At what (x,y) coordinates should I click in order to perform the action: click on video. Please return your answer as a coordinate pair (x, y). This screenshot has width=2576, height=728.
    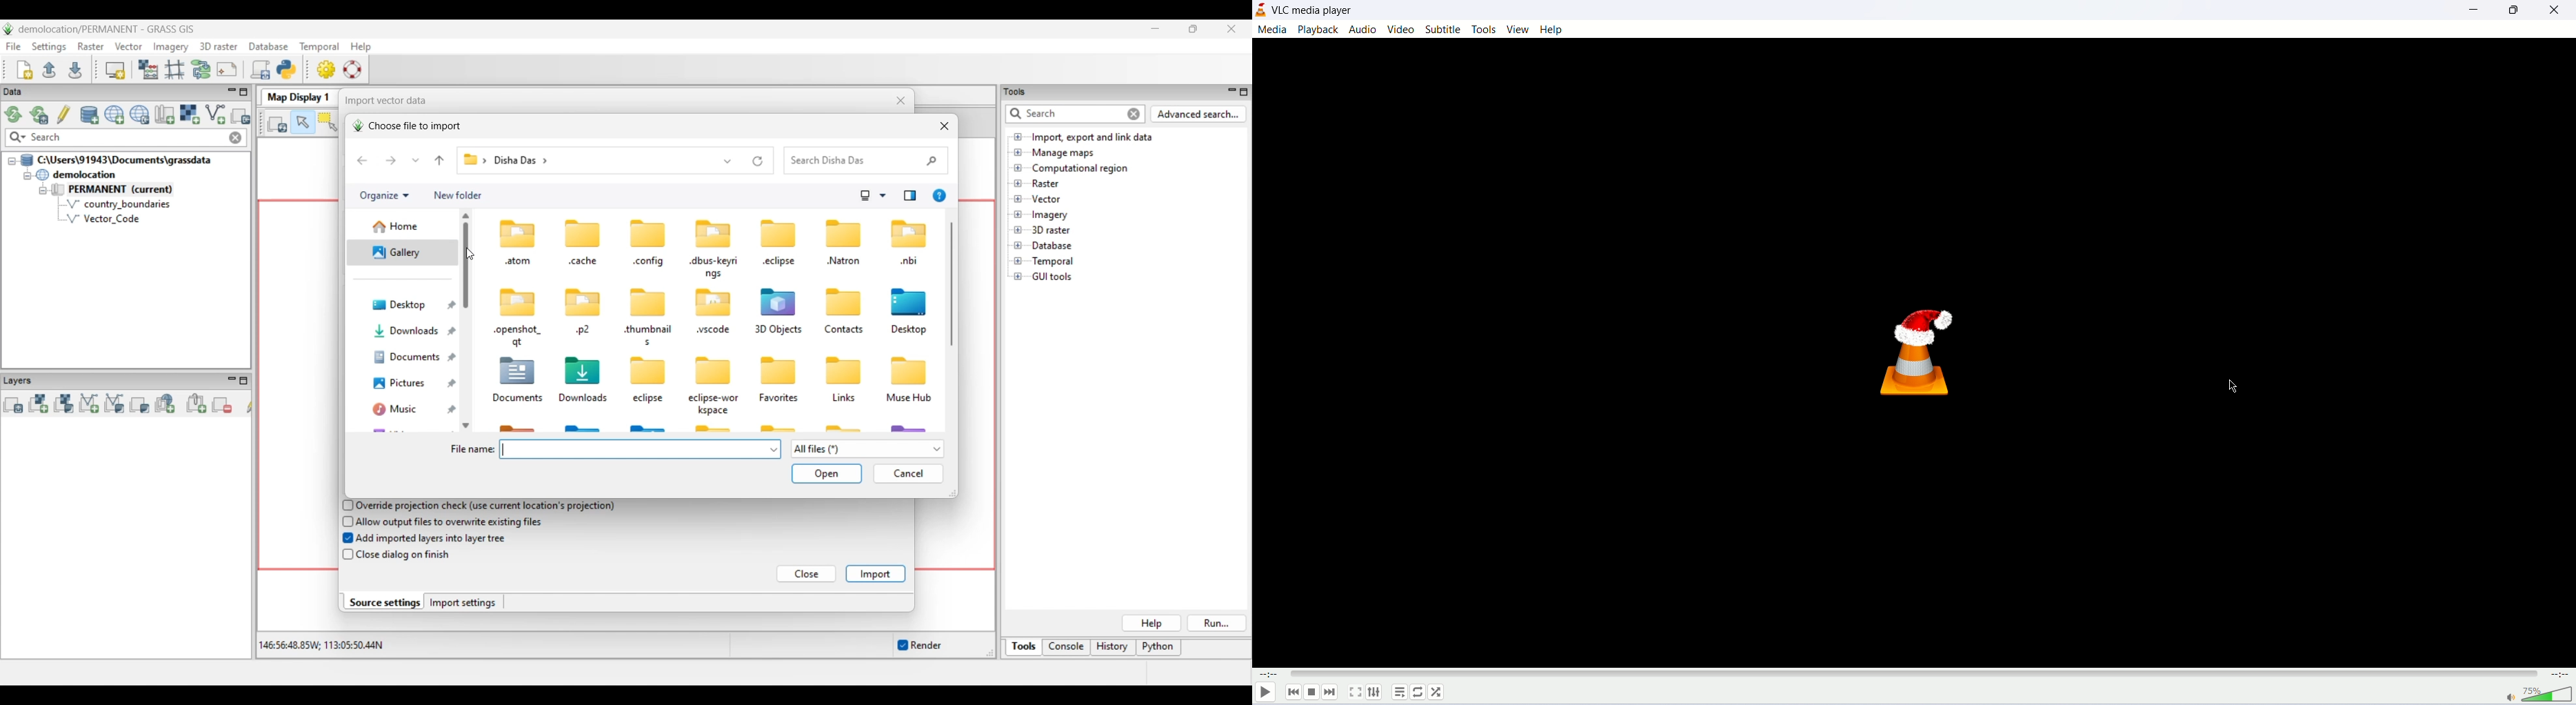
    Looking at the image, I should click on (1400, 29).